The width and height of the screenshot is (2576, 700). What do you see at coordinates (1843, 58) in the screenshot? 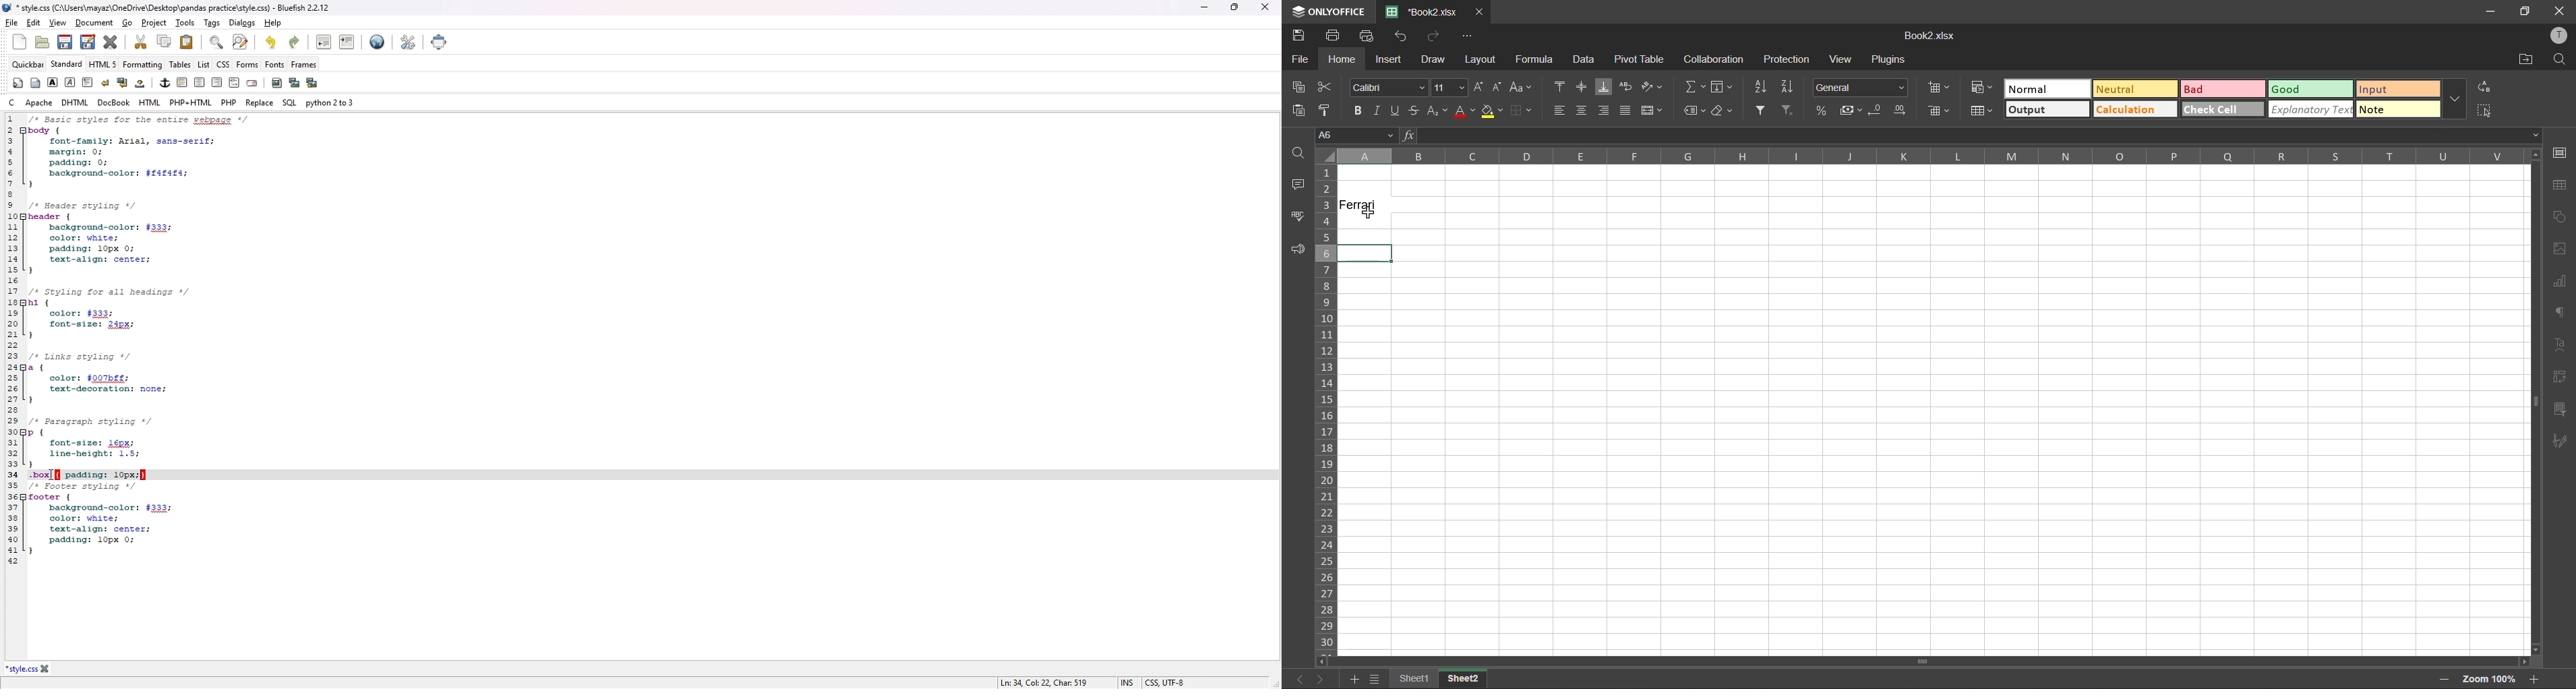
I see `view` at bounding box center [1843, 58].